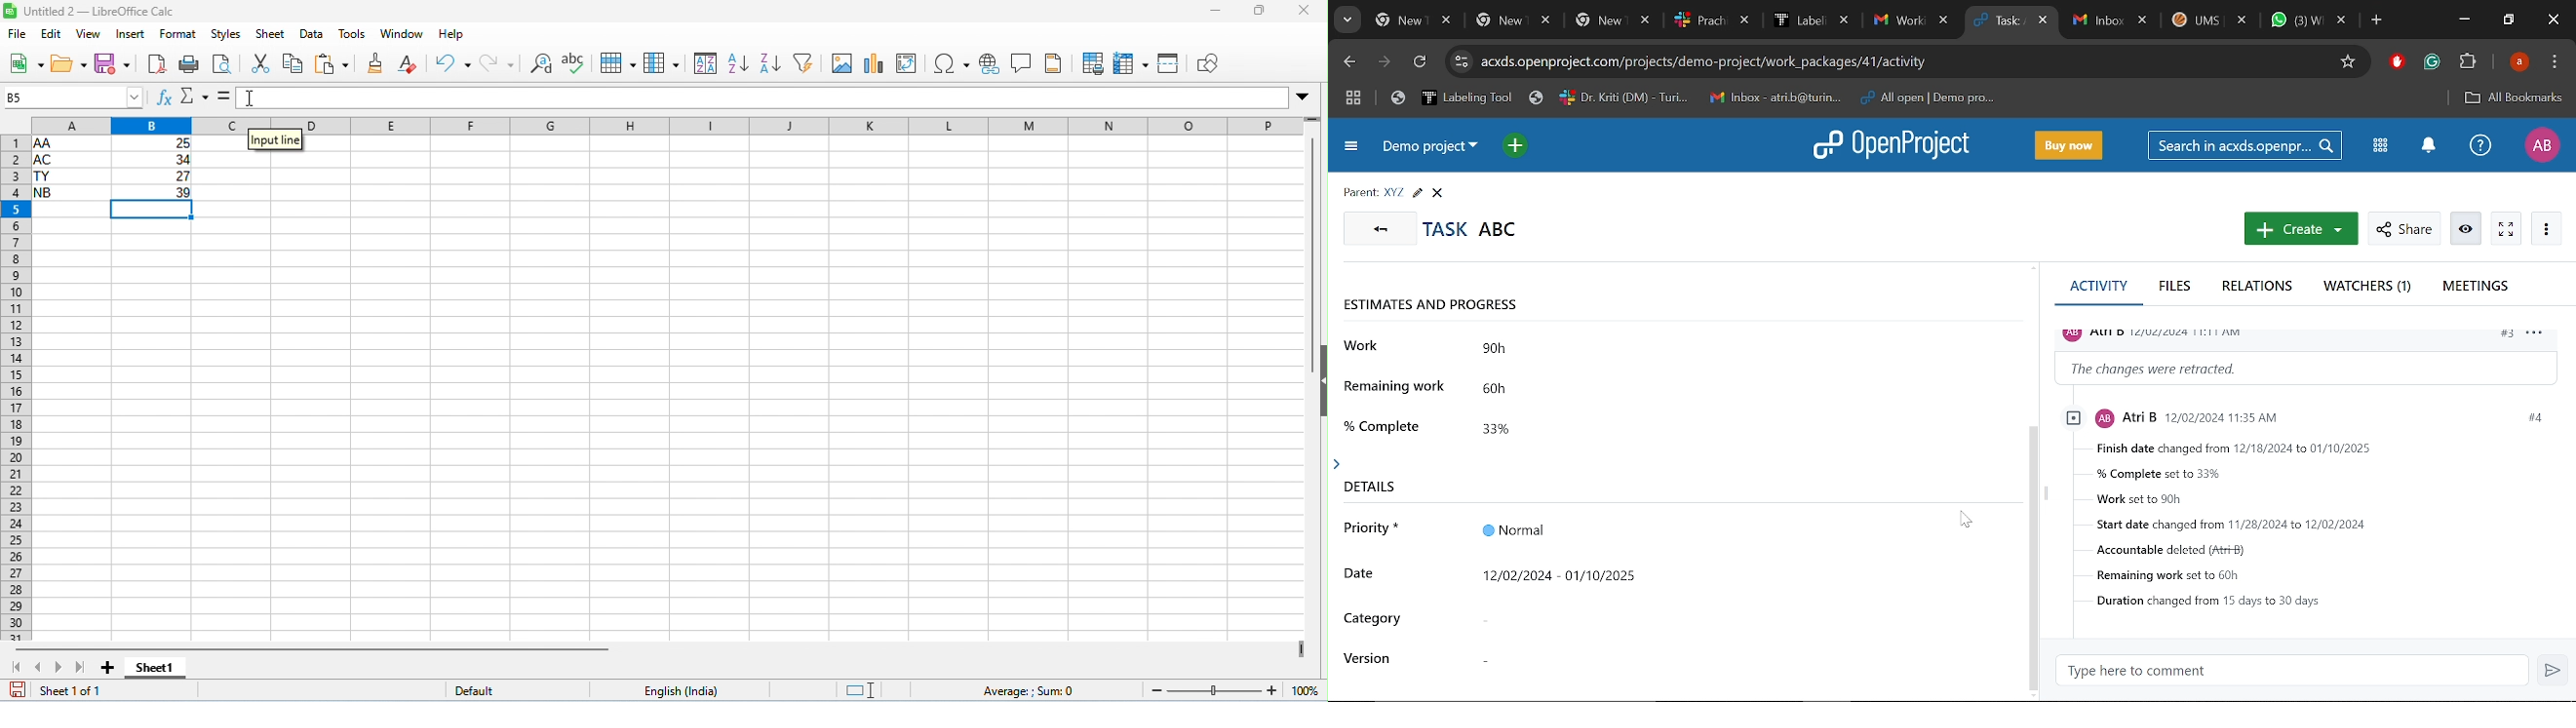 This screenshot has height=728, width=2576. Describe the element at coordinates (2468, 229) in the screenshot. I see `Unwatch work package` at that location.